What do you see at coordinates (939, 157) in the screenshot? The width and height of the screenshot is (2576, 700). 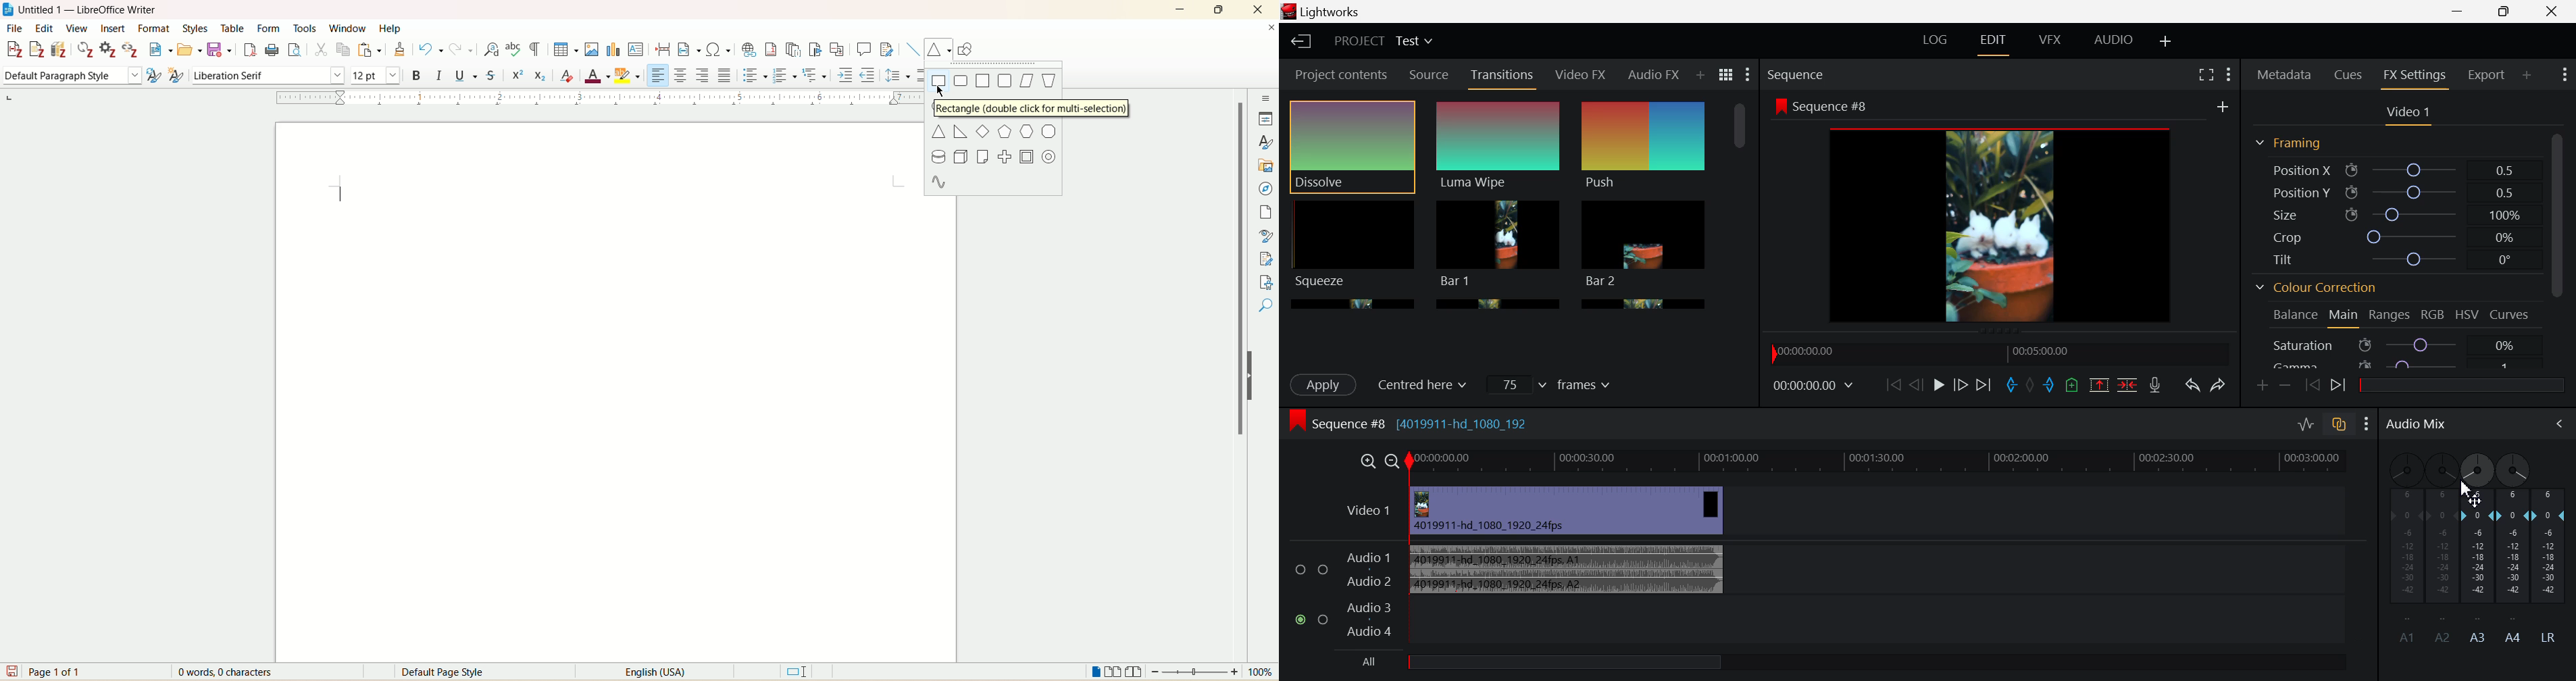 I see `cylinder` at bounding box center [939, 157].